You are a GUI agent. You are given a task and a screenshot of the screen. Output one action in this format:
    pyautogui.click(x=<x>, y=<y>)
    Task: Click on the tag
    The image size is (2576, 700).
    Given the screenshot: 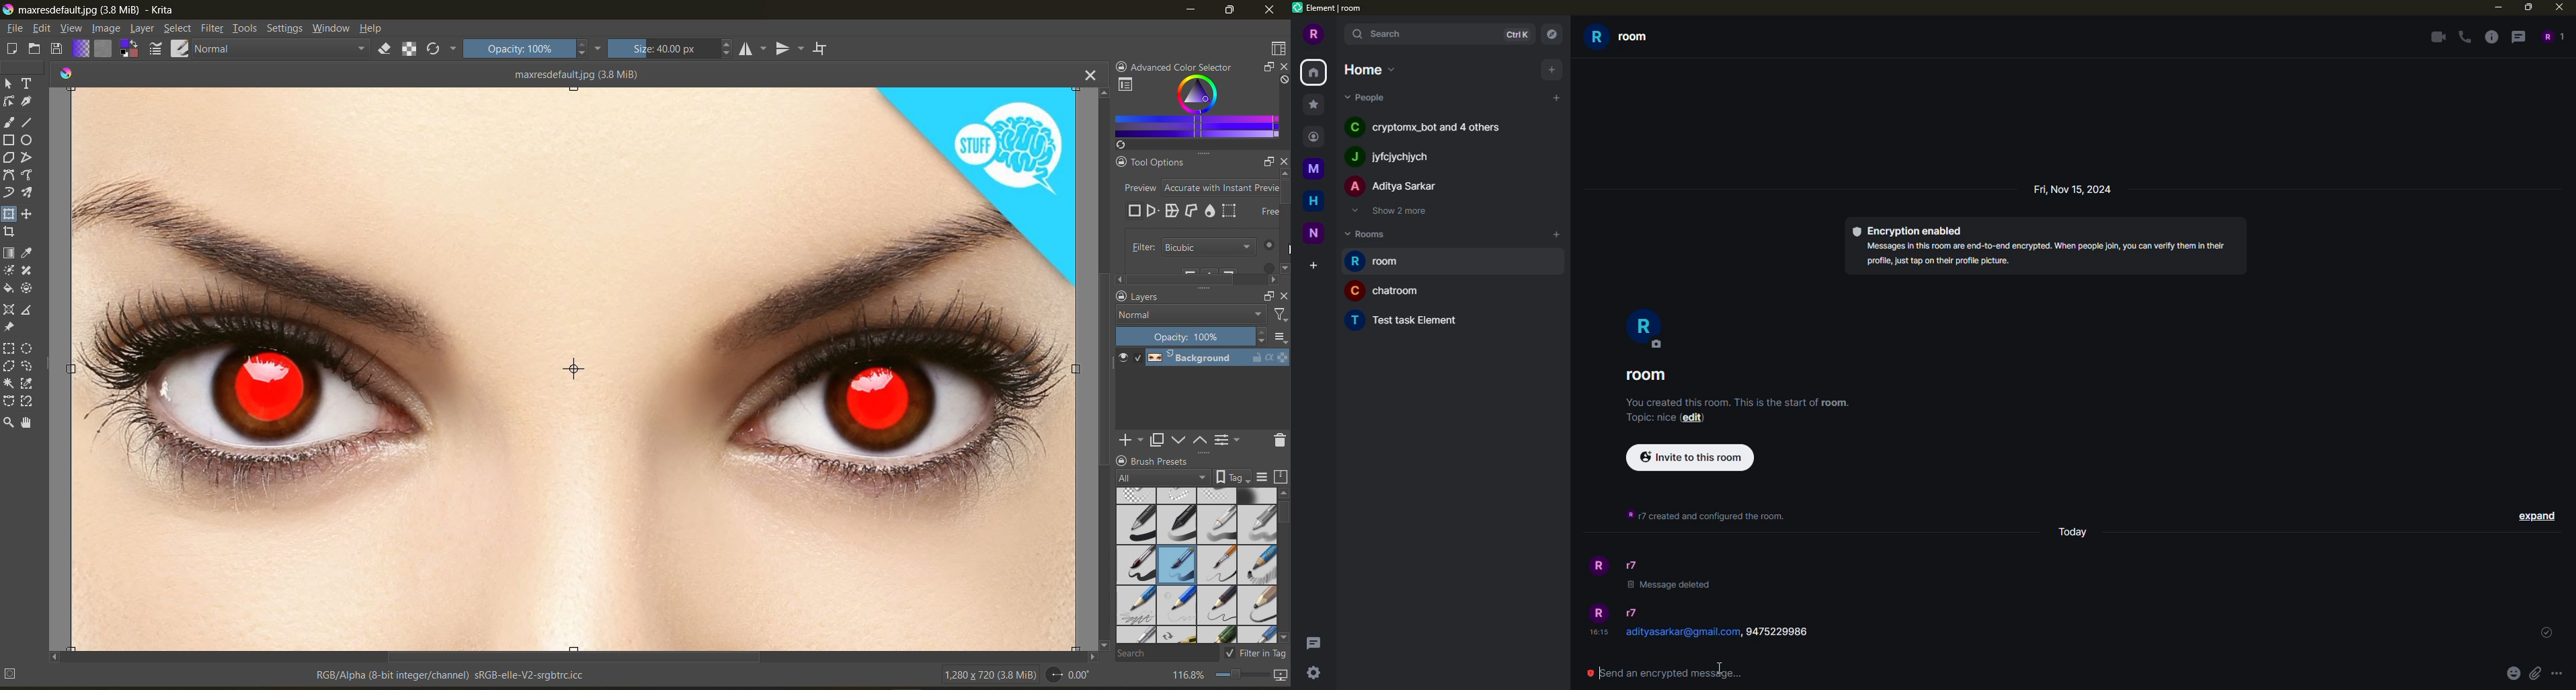 What is the action you would take?
    pyautogui.click(x=1162, y=476)
    